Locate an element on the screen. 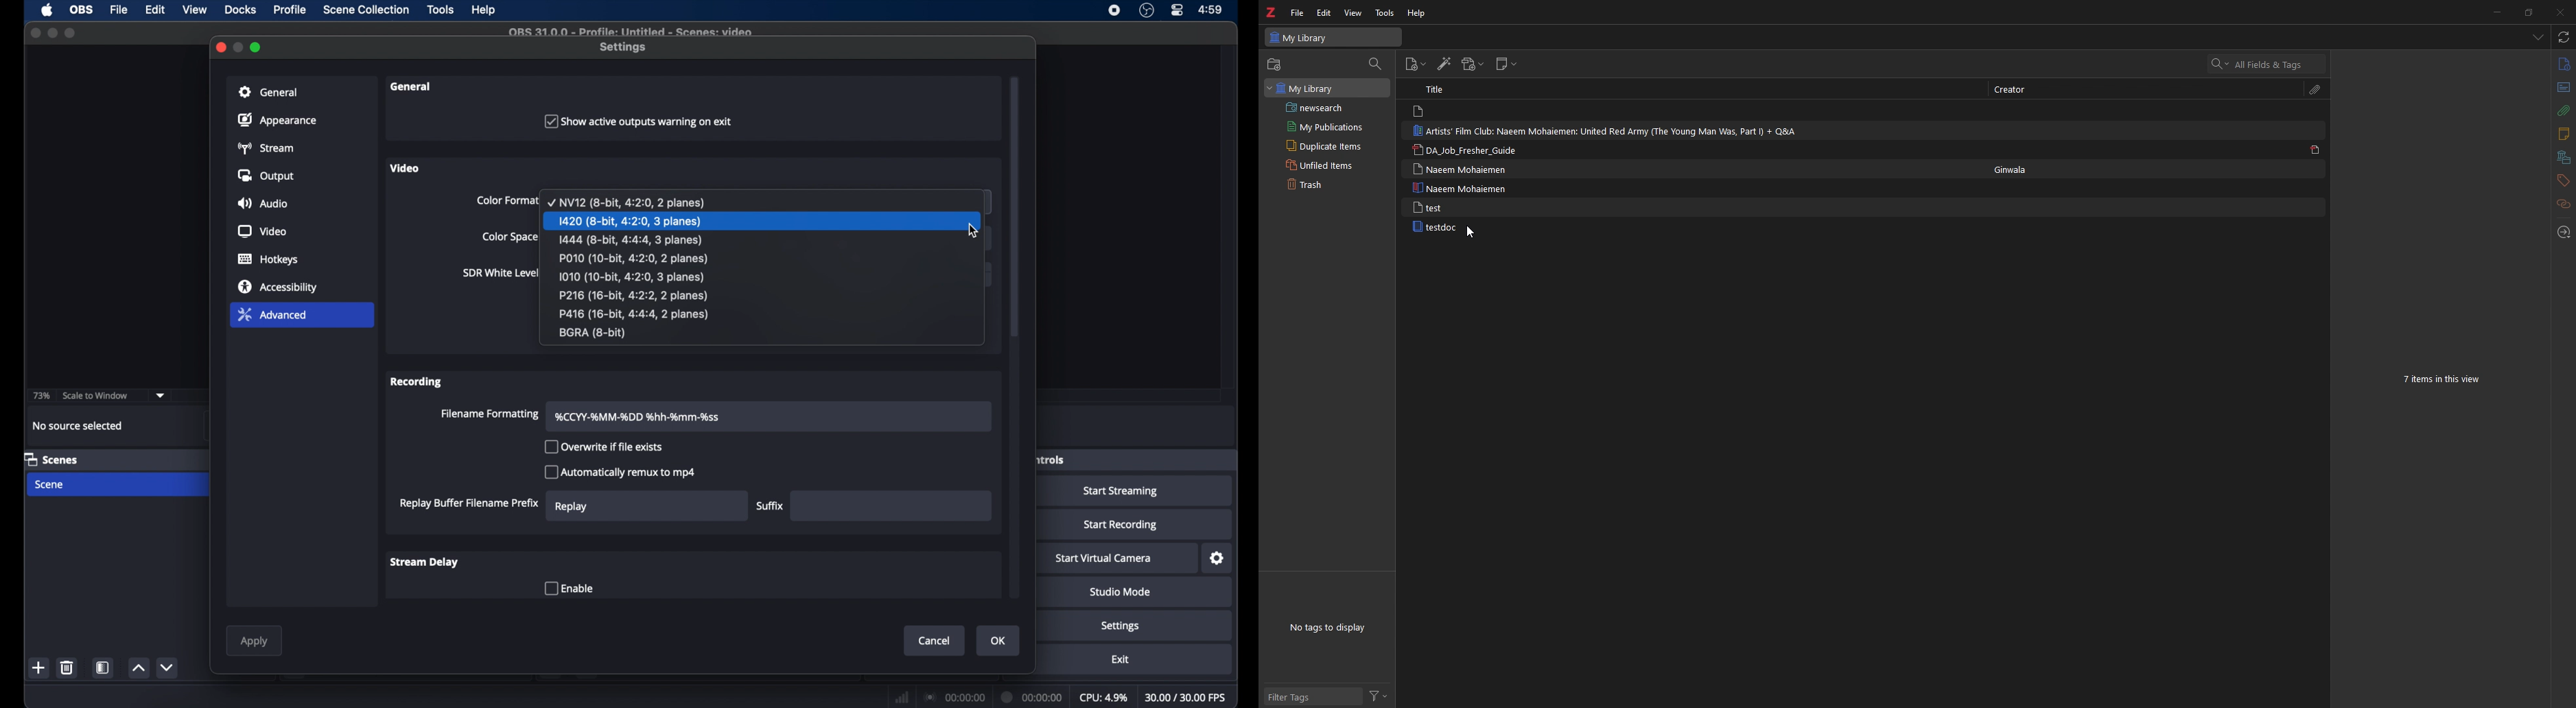 The width and height of the screenshot is (2576, 728). scene filters is located at coordinates (104, 667).